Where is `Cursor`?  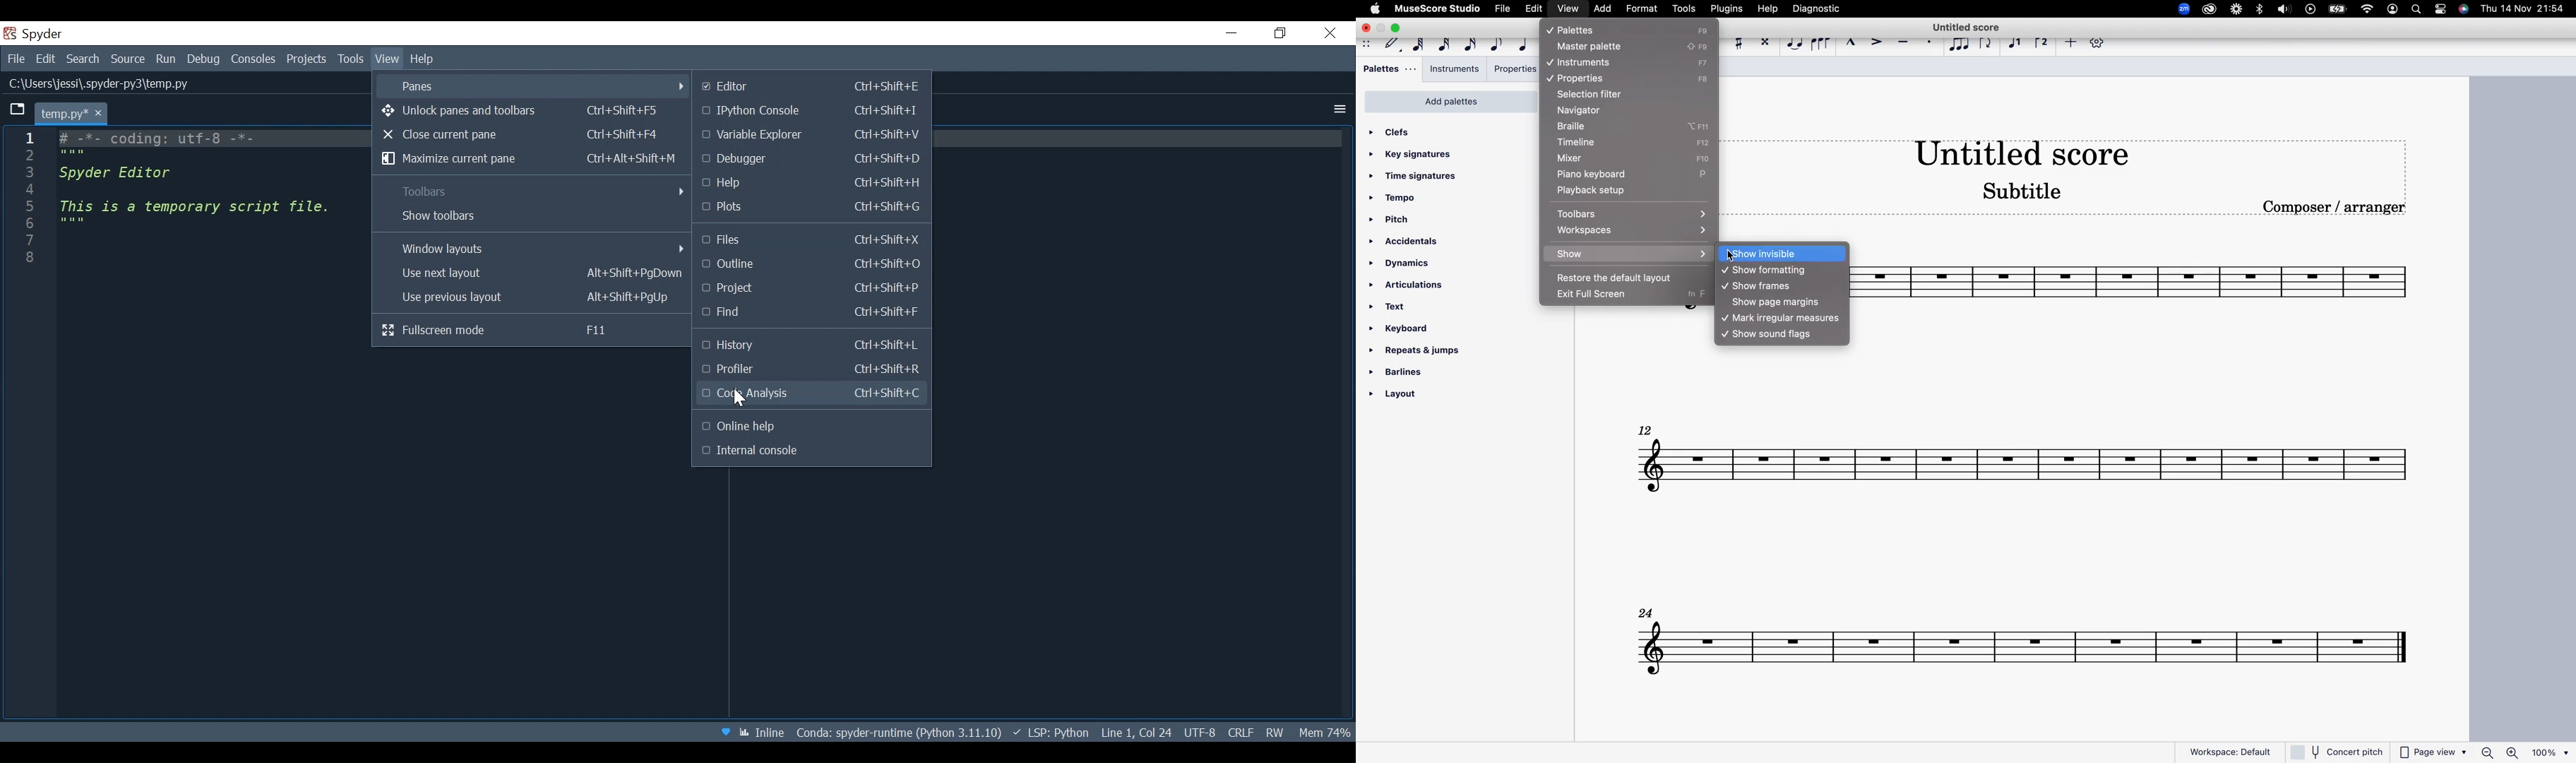 Cursor is located at coordinates (742, 399).